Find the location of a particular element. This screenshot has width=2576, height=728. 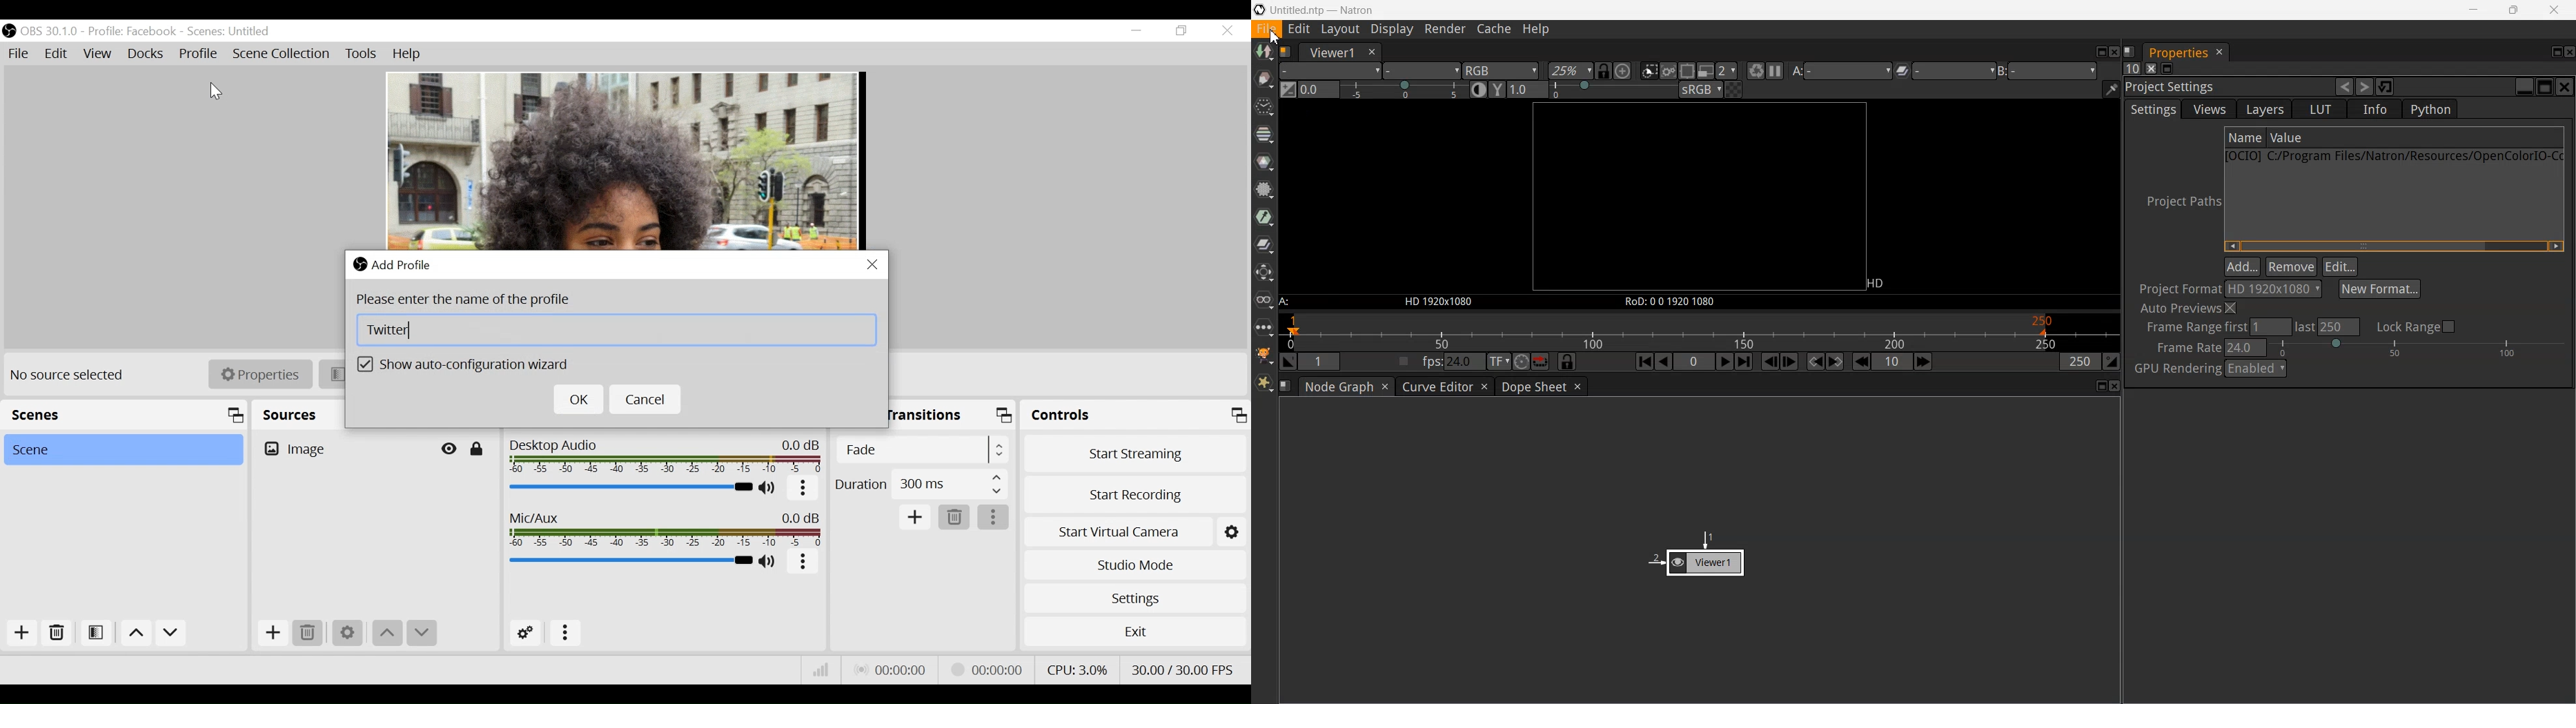

CPU Usage is located at coordinates (1079, 668).